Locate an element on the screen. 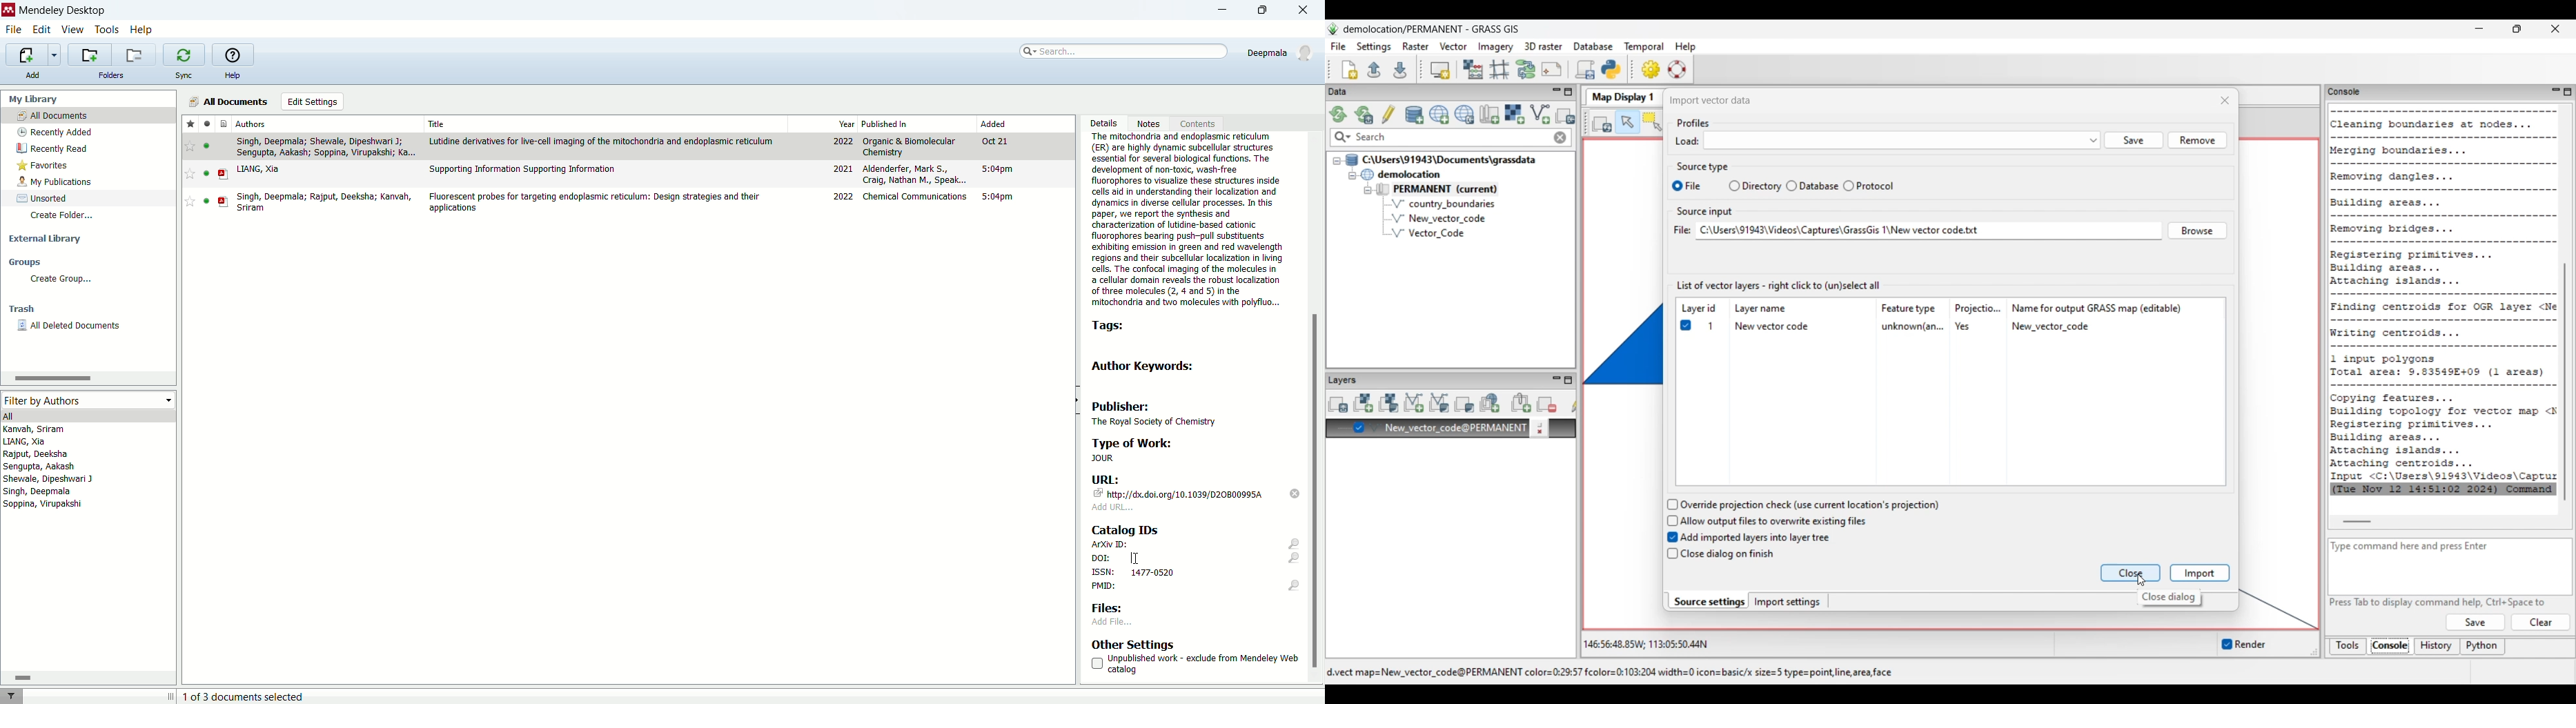 The image size is (2576, 728). imports is located at coordinates (32, 55).